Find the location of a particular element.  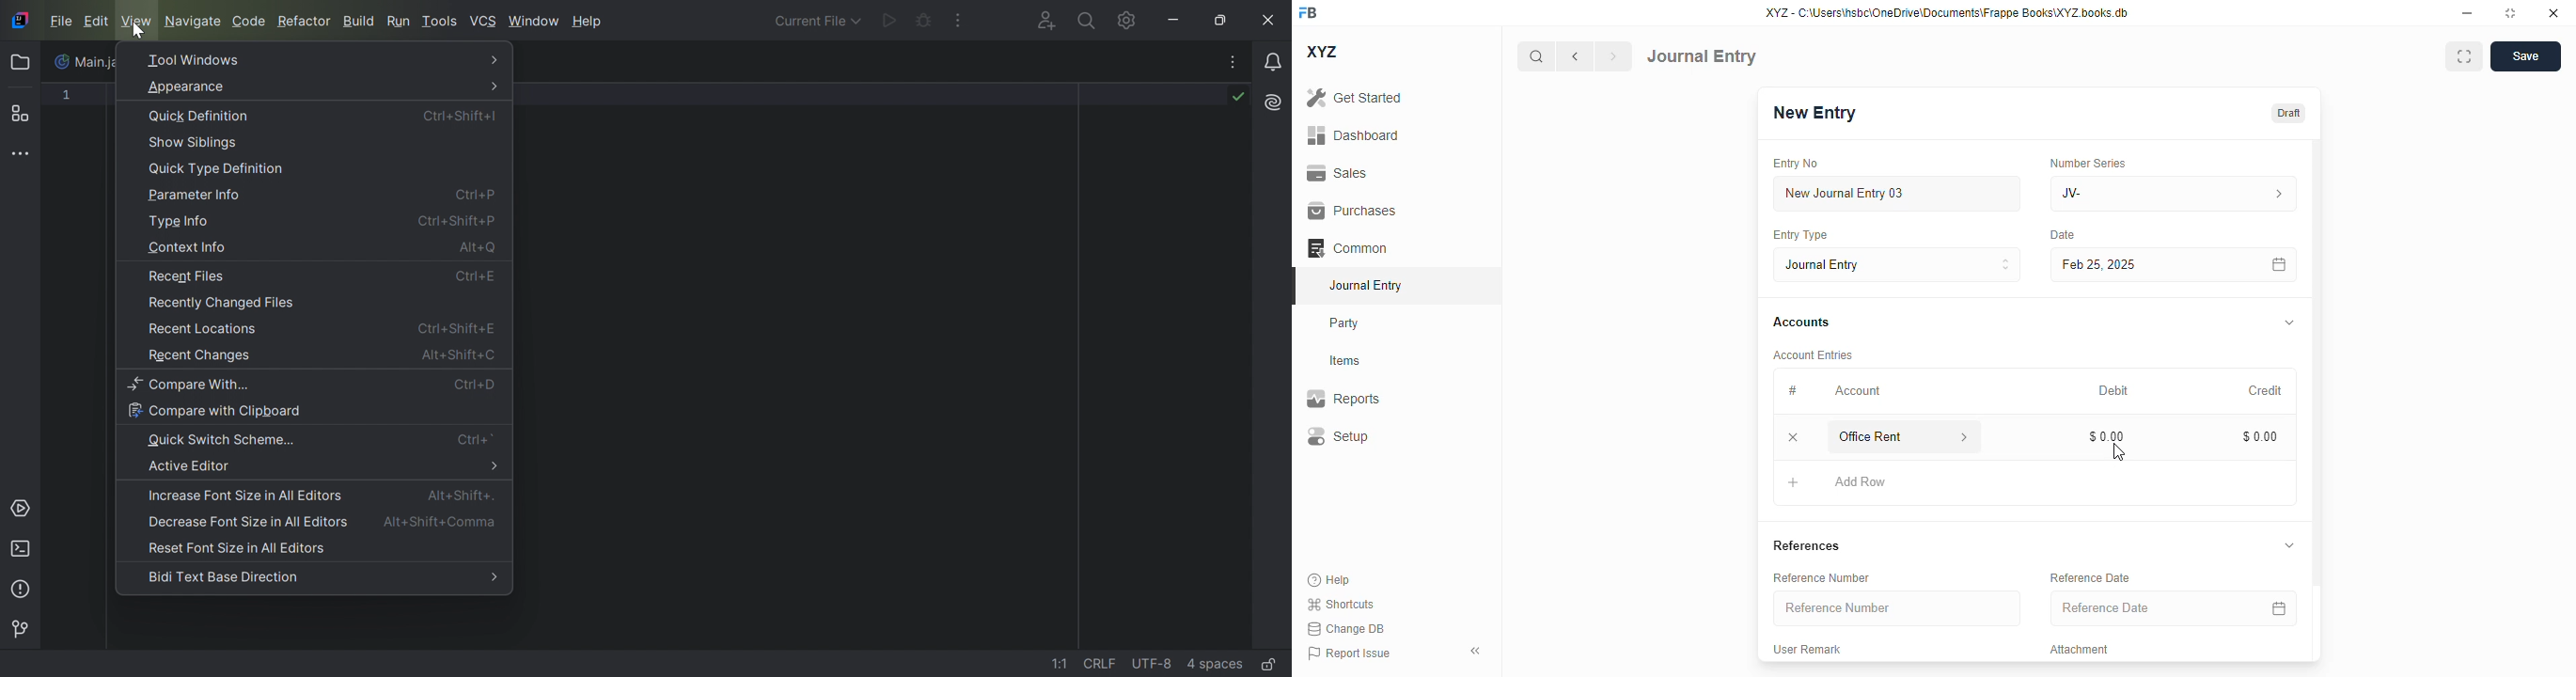

references is located at coordinates (1806, 545).